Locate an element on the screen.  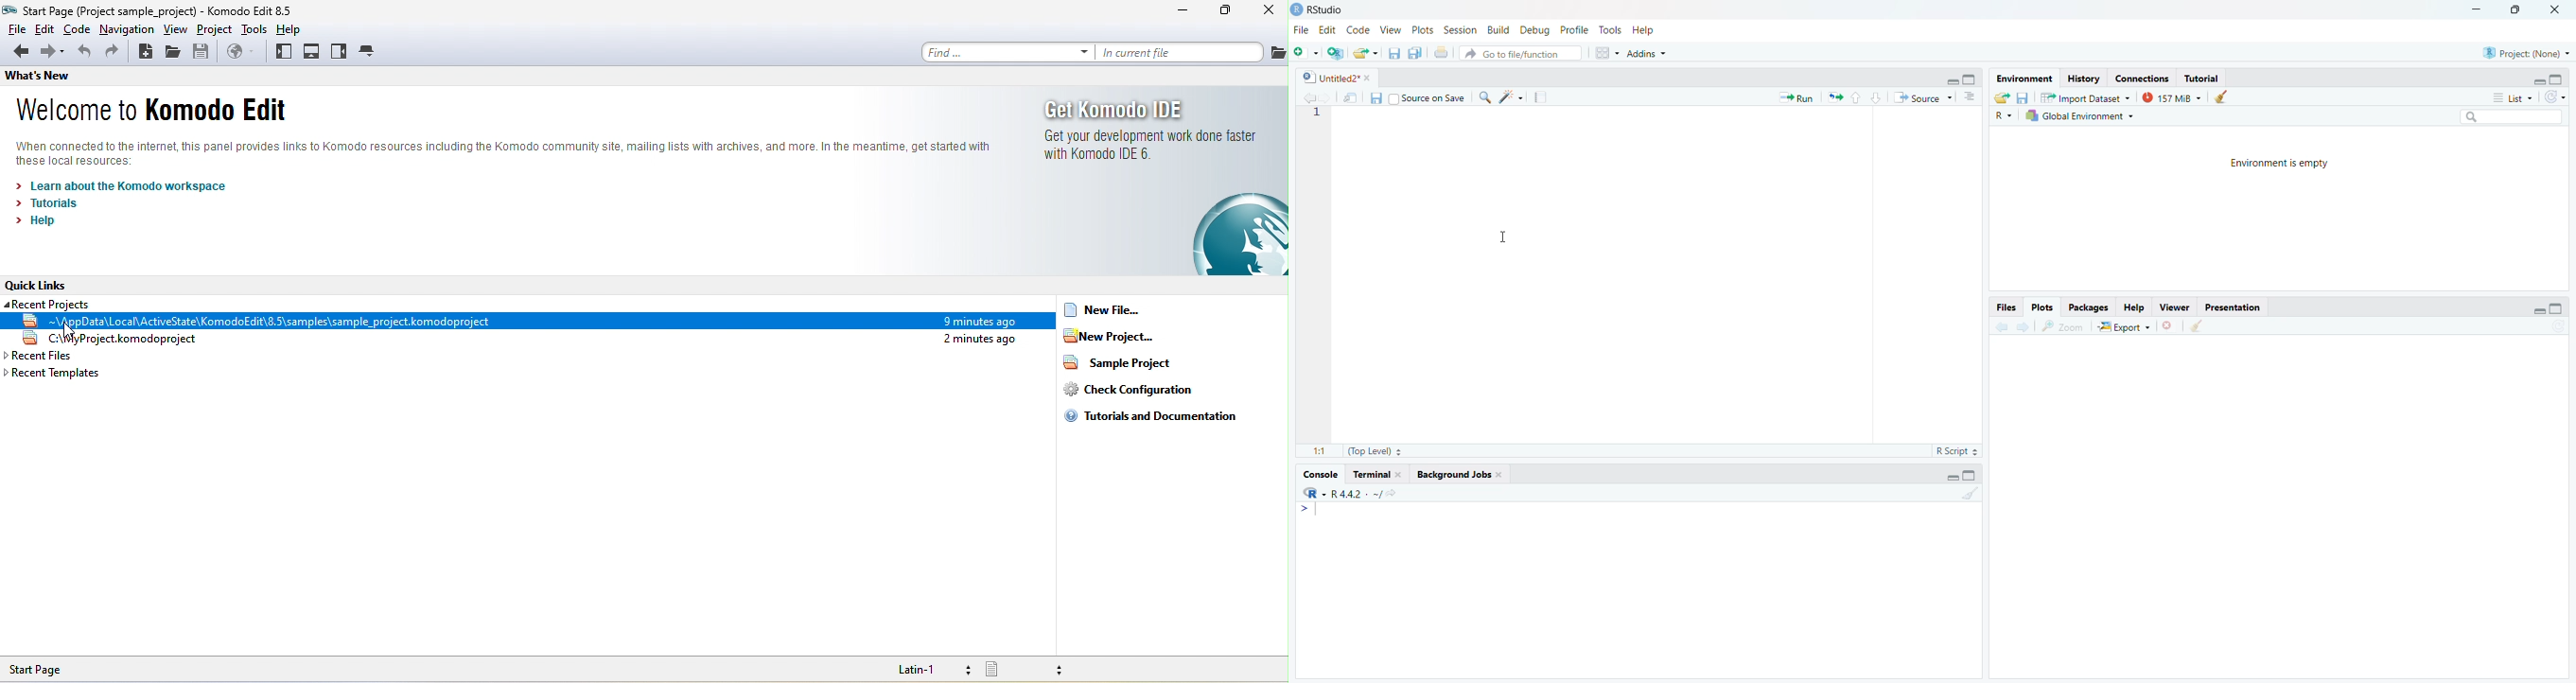
create a project is located at coordinates (1334, 54).